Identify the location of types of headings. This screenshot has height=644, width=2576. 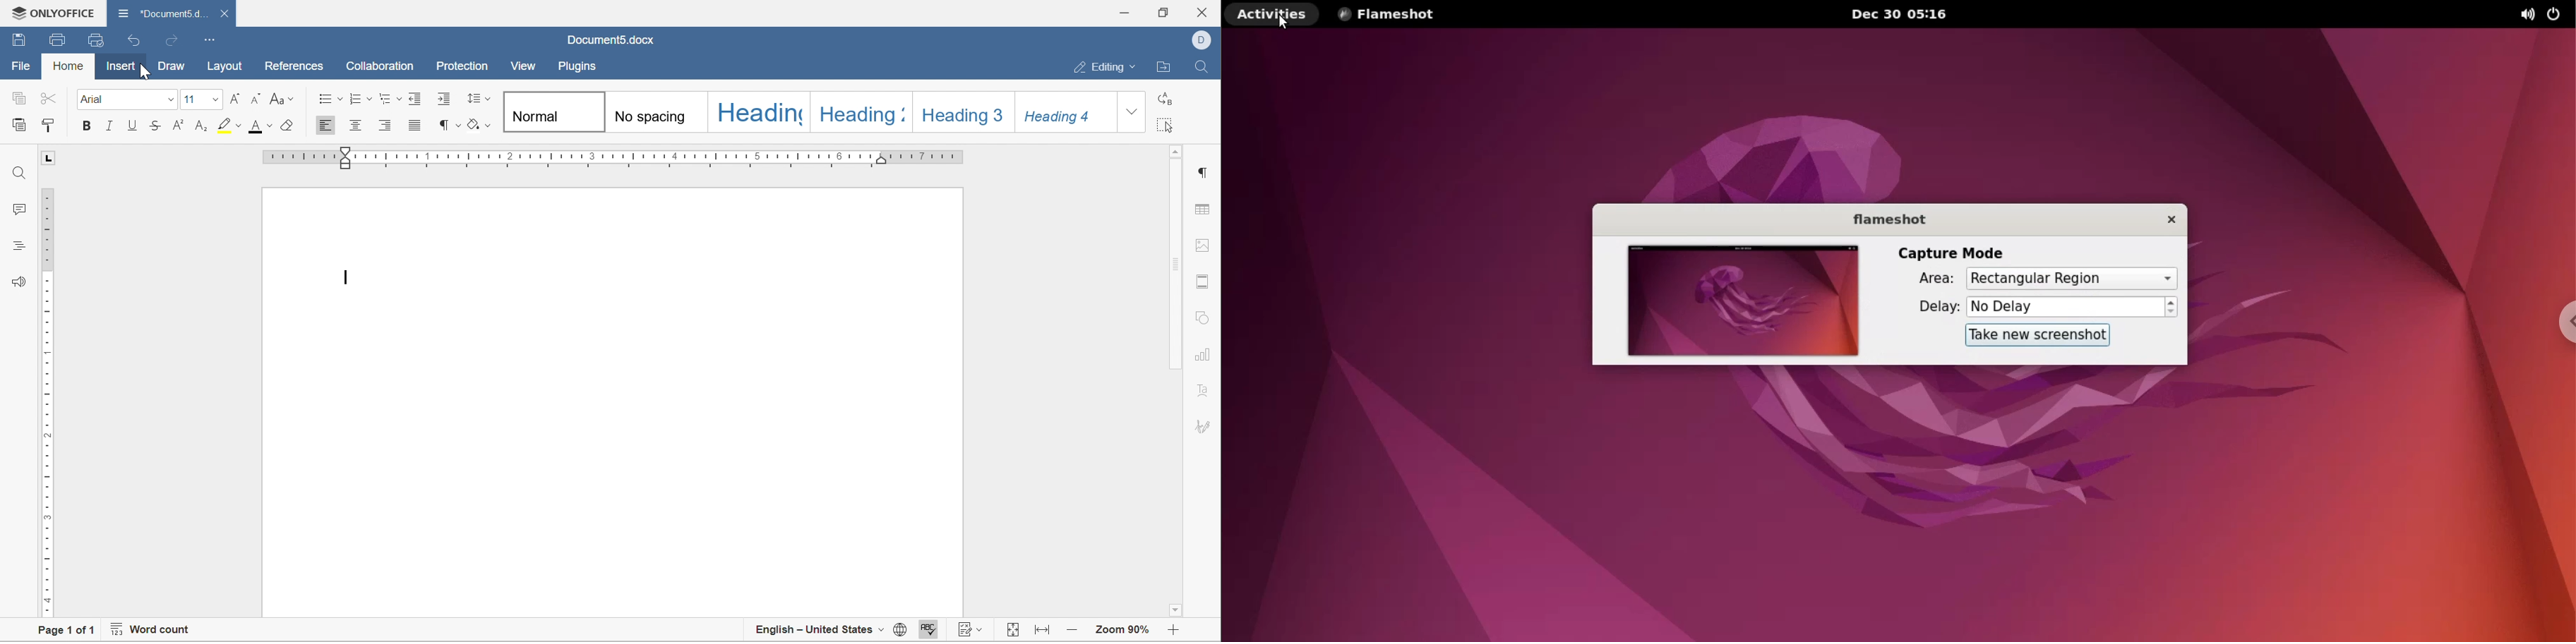
(807, 113).